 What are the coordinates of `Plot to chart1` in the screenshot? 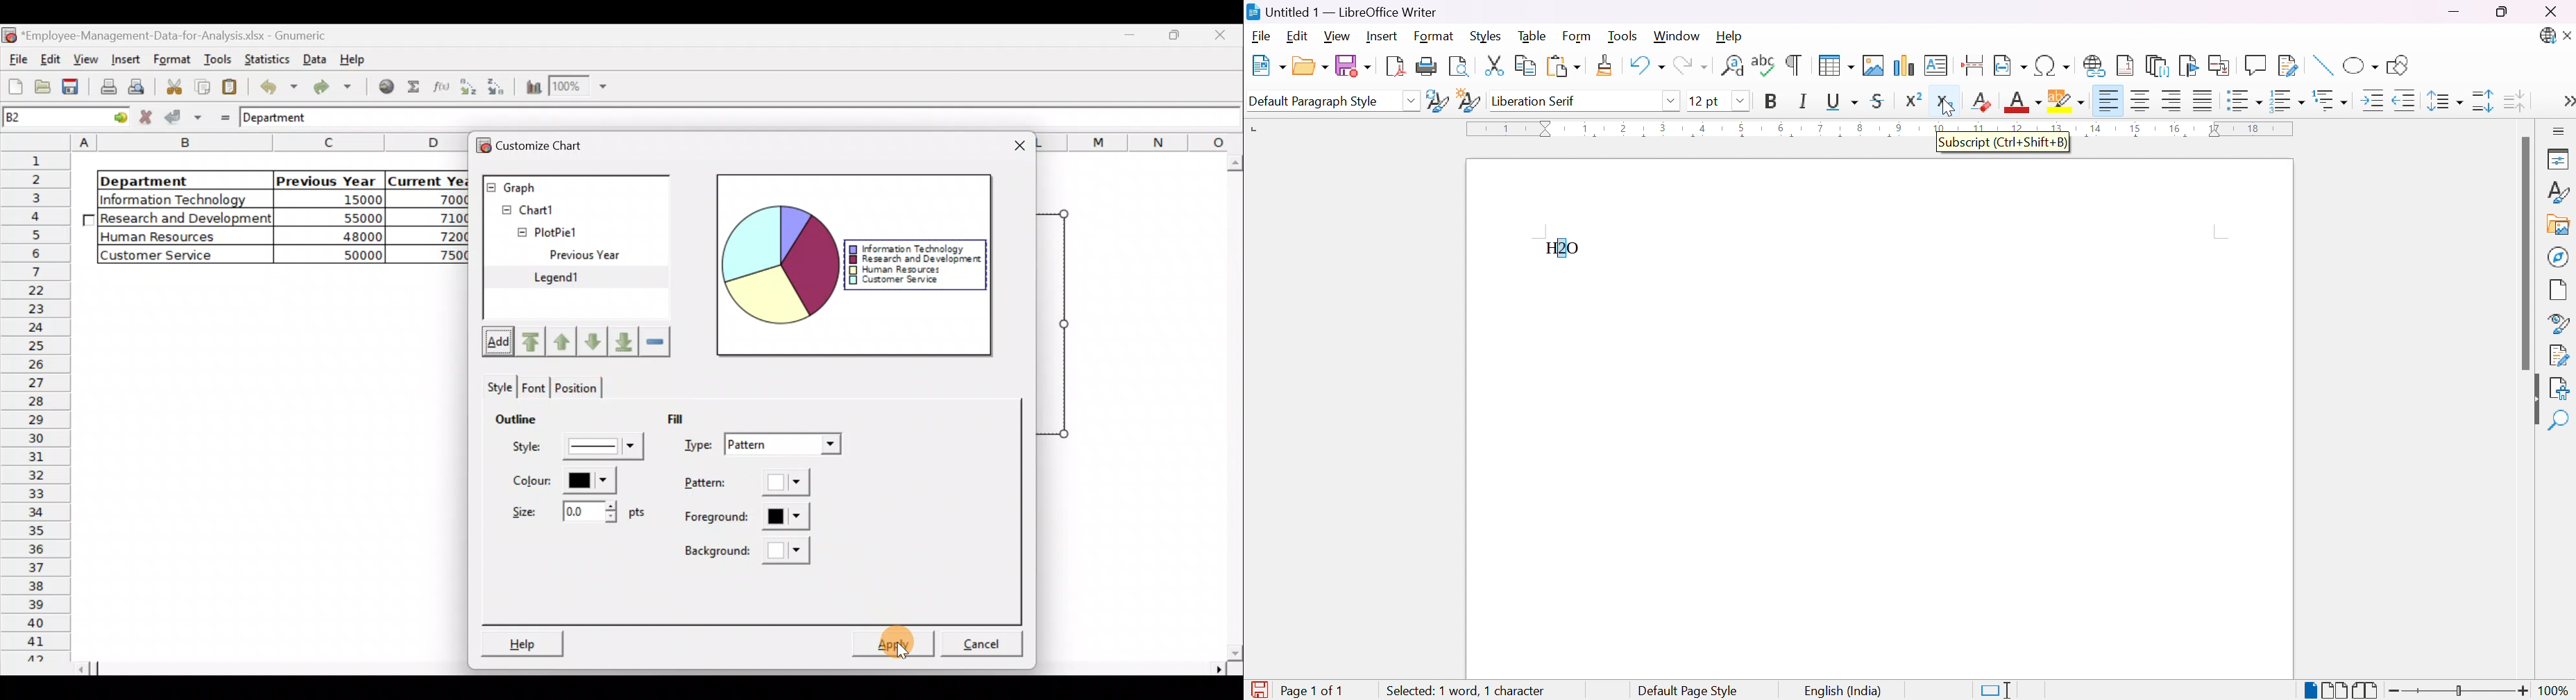 It's located at (568, 388).